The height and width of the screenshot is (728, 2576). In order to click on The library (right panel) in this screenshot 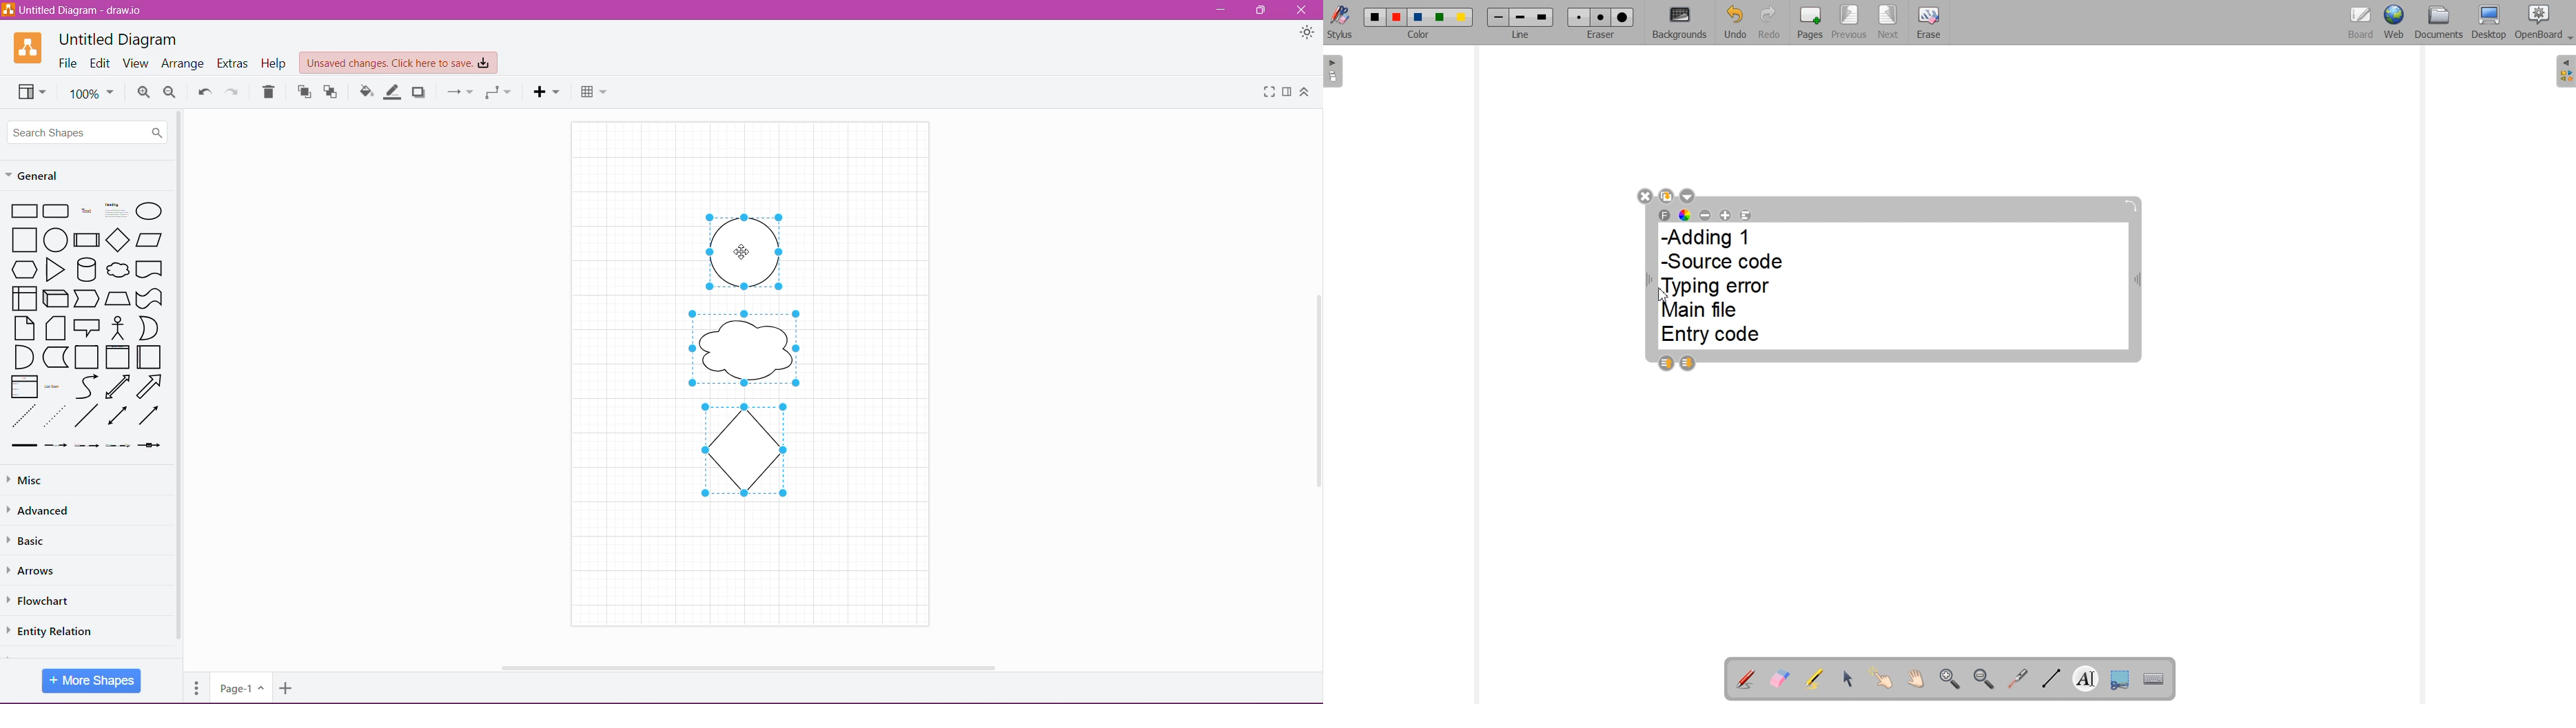, I will do `click(2564, 71)`.